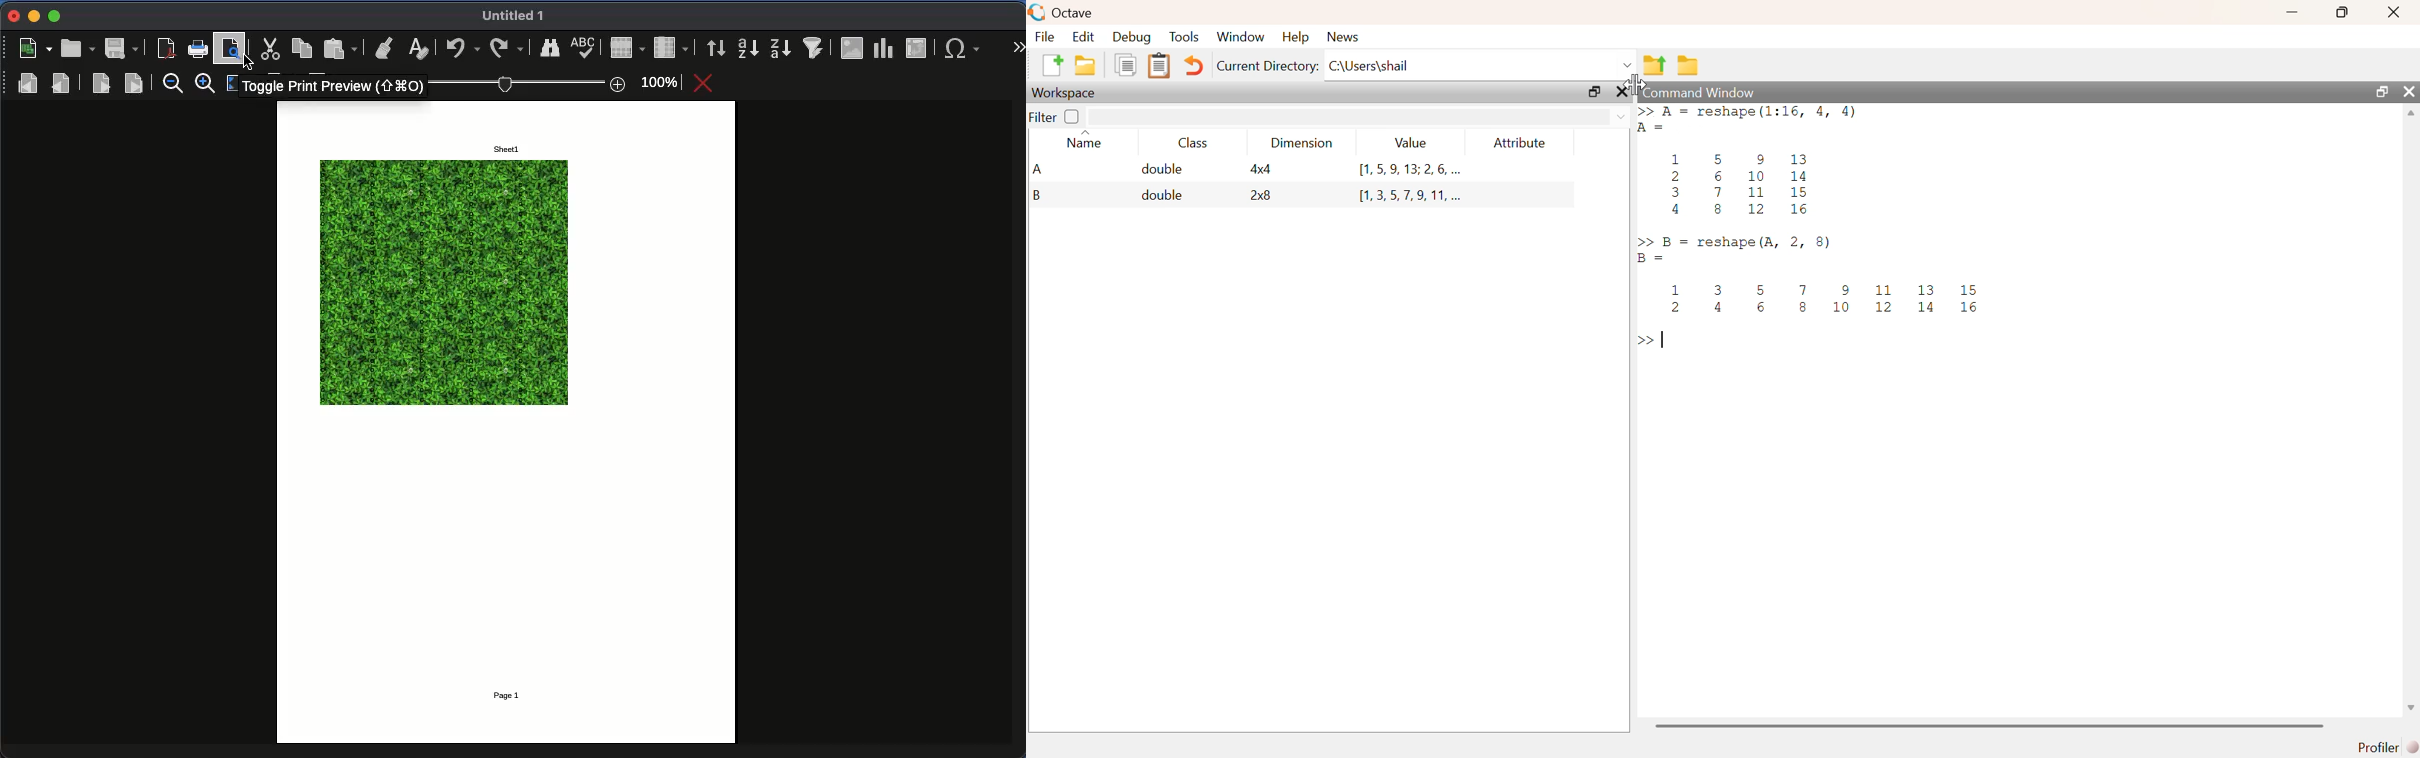  I want to click on first page, so click(28, 82).